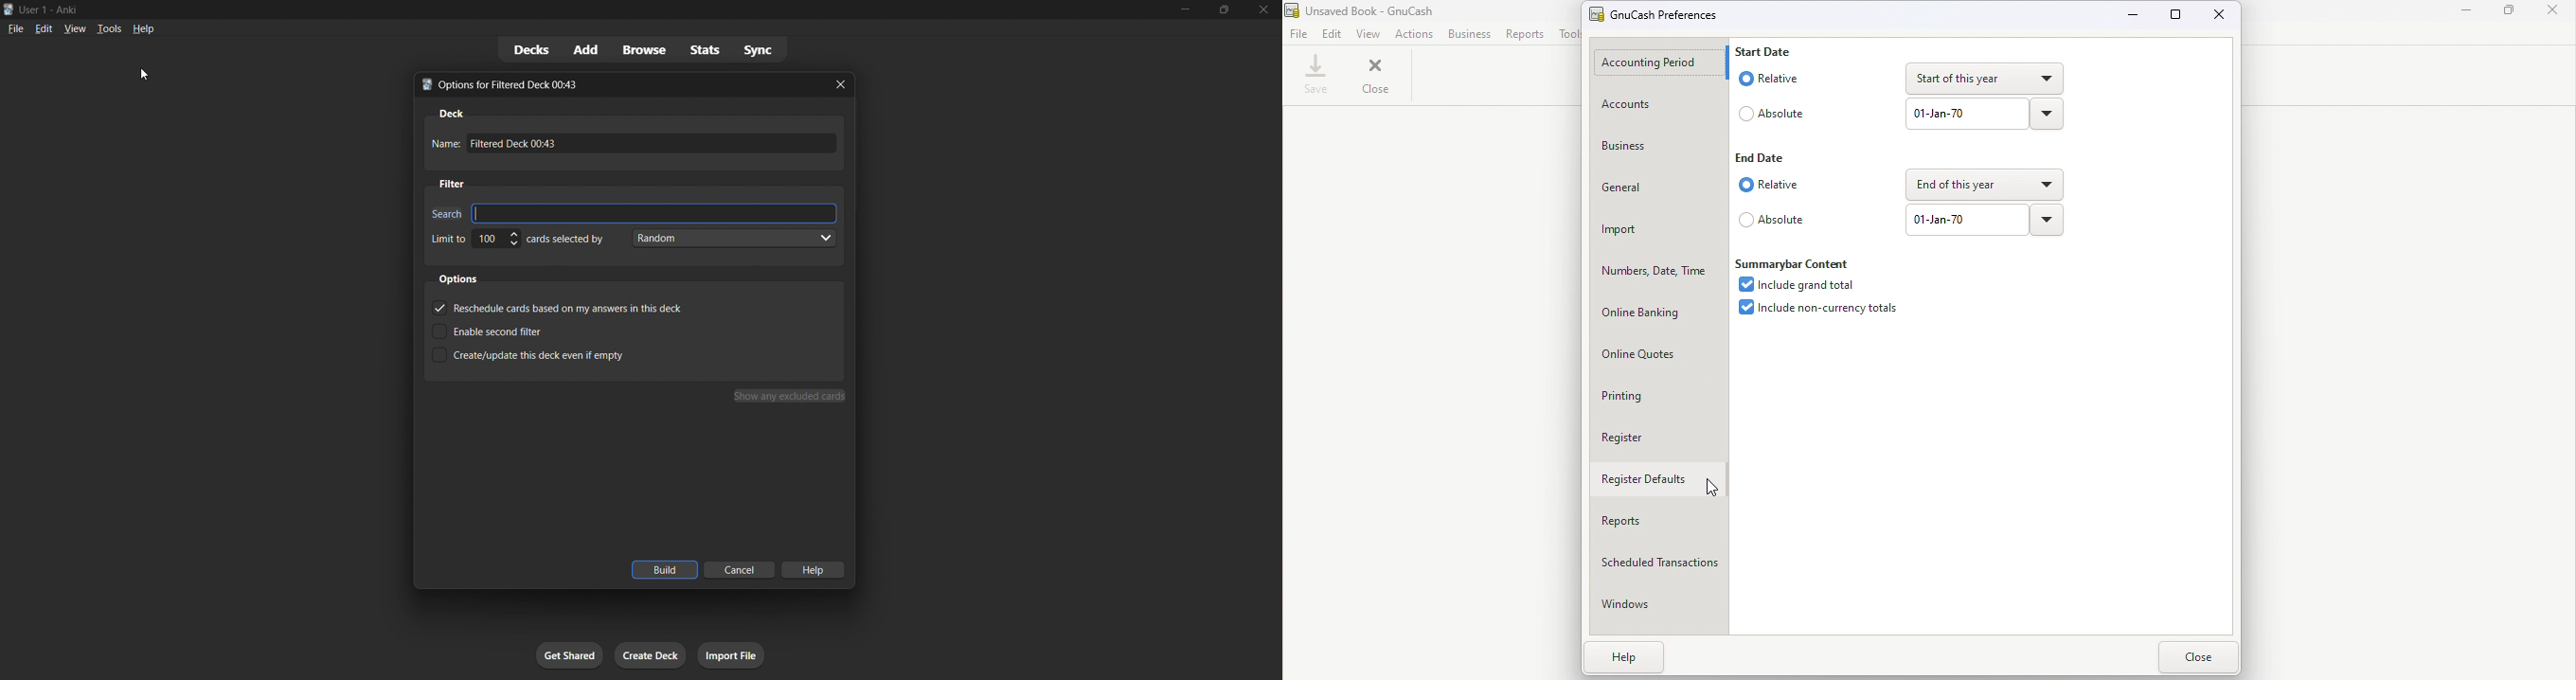 The image size is (2576, 700). What do you see at coordinates (1302, 36) in the screenshot?
I see `File name` at bounding box center [1302, 36].